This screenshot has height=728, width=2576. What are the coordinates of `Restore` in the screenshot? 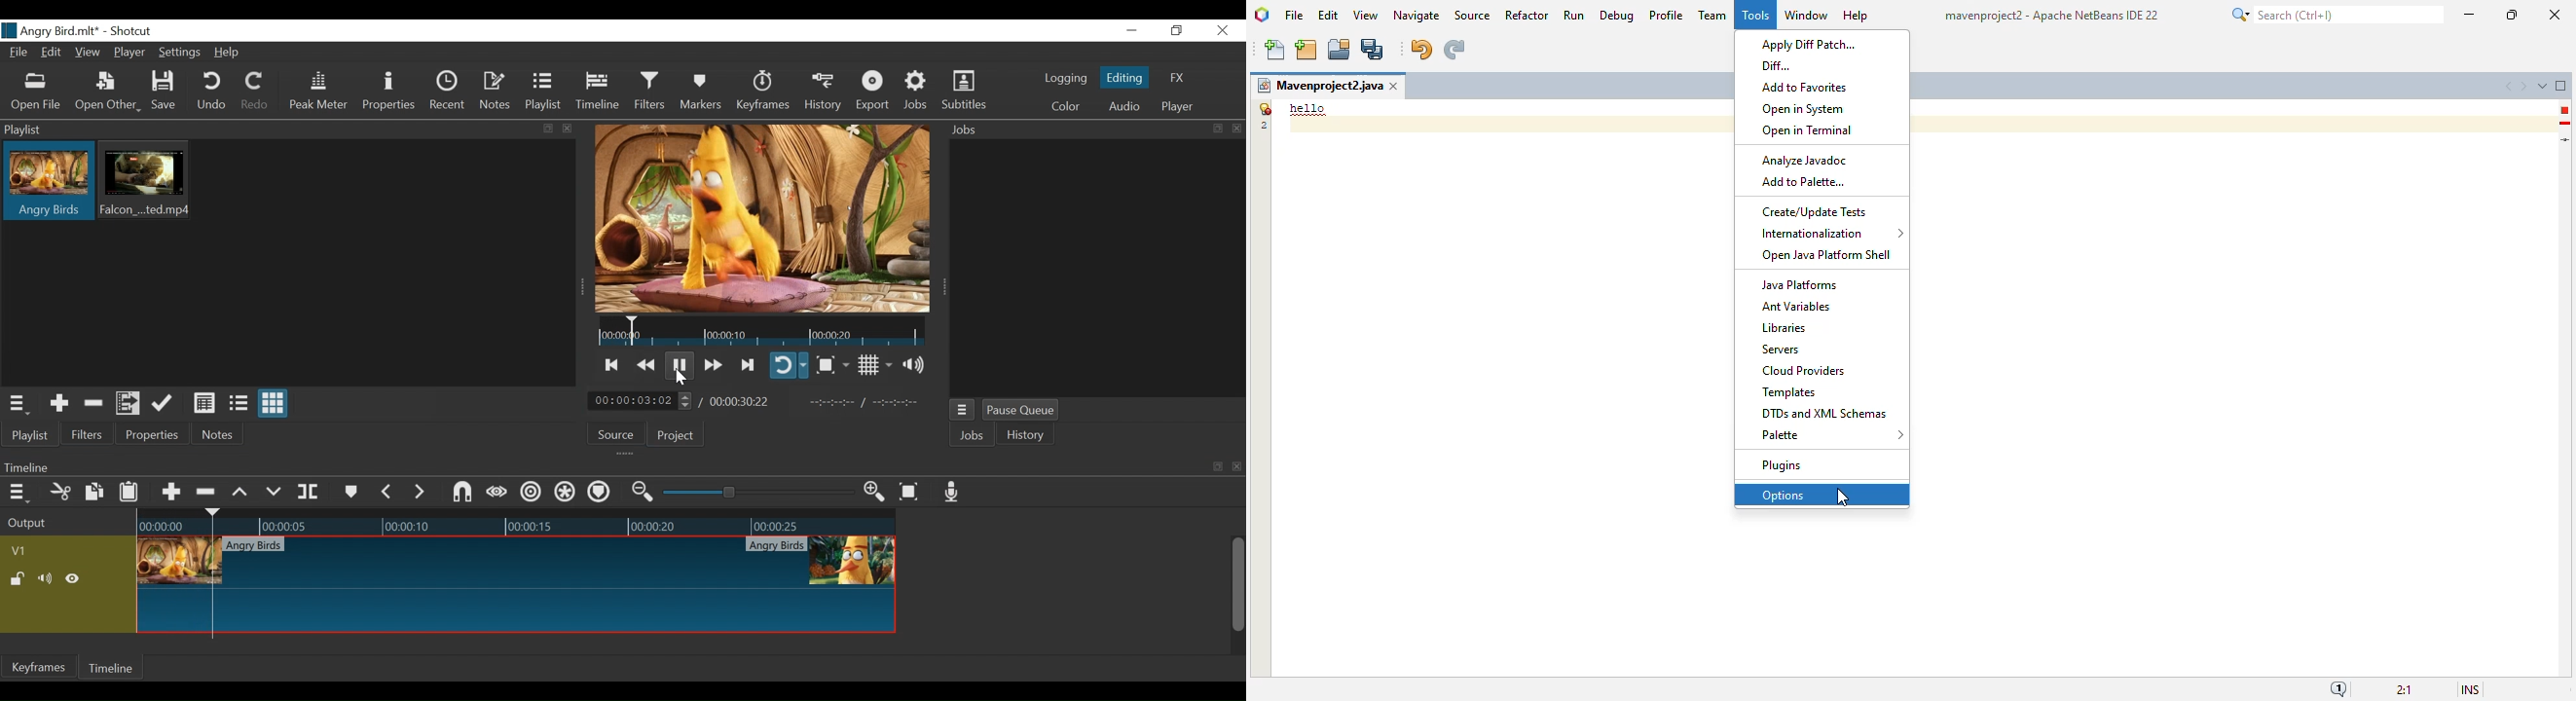 It's located at (1175, 31).